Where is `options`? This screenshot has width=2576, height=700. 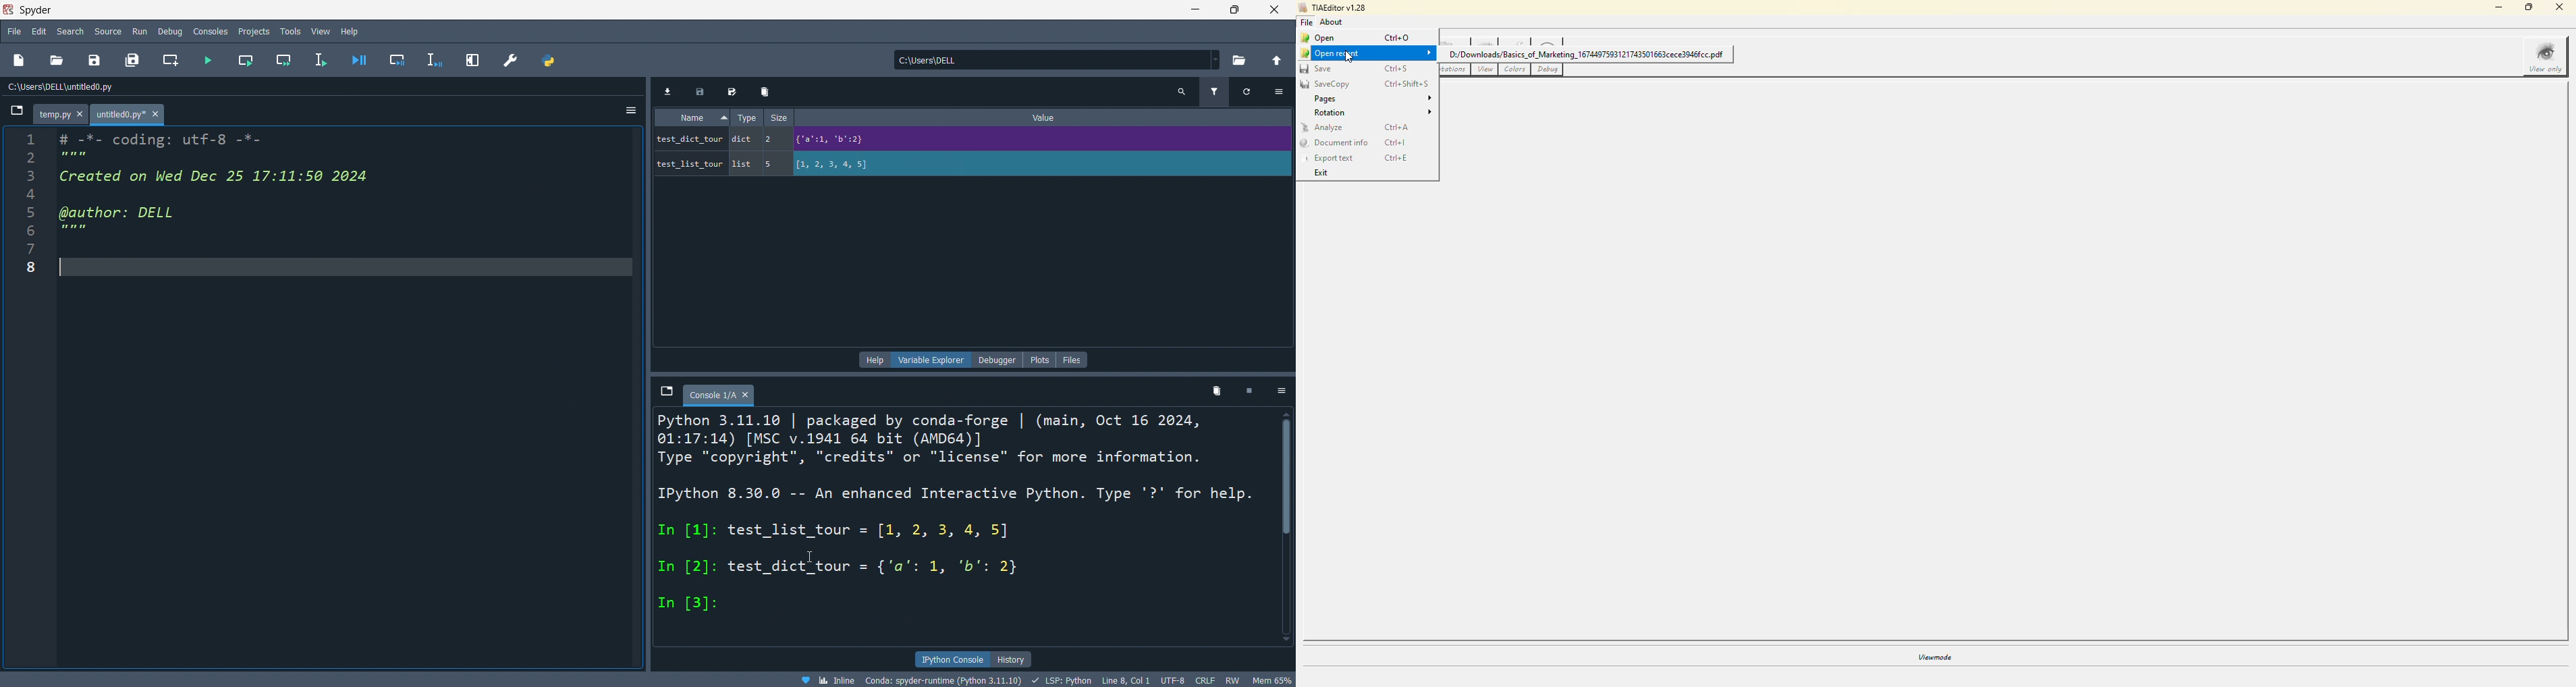 options is located at coordinates (1281, 95).